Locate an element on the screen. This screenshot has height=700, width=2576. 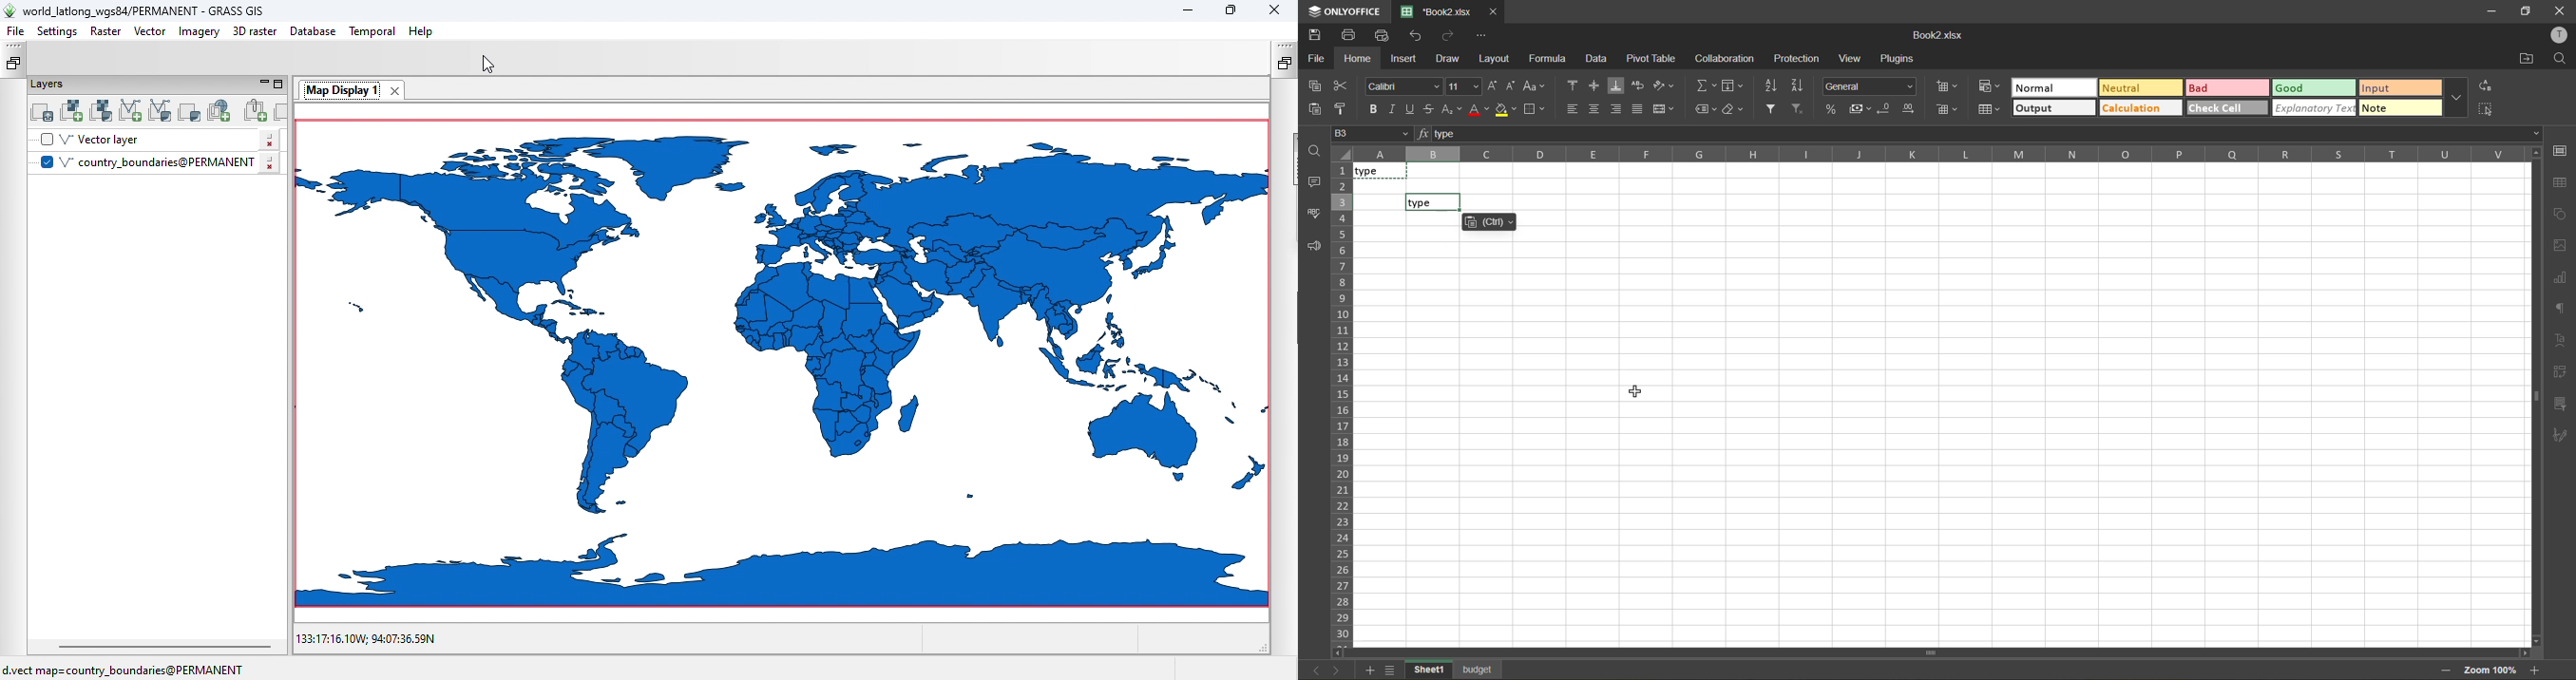
protection is located at coordinates (1799, 57).